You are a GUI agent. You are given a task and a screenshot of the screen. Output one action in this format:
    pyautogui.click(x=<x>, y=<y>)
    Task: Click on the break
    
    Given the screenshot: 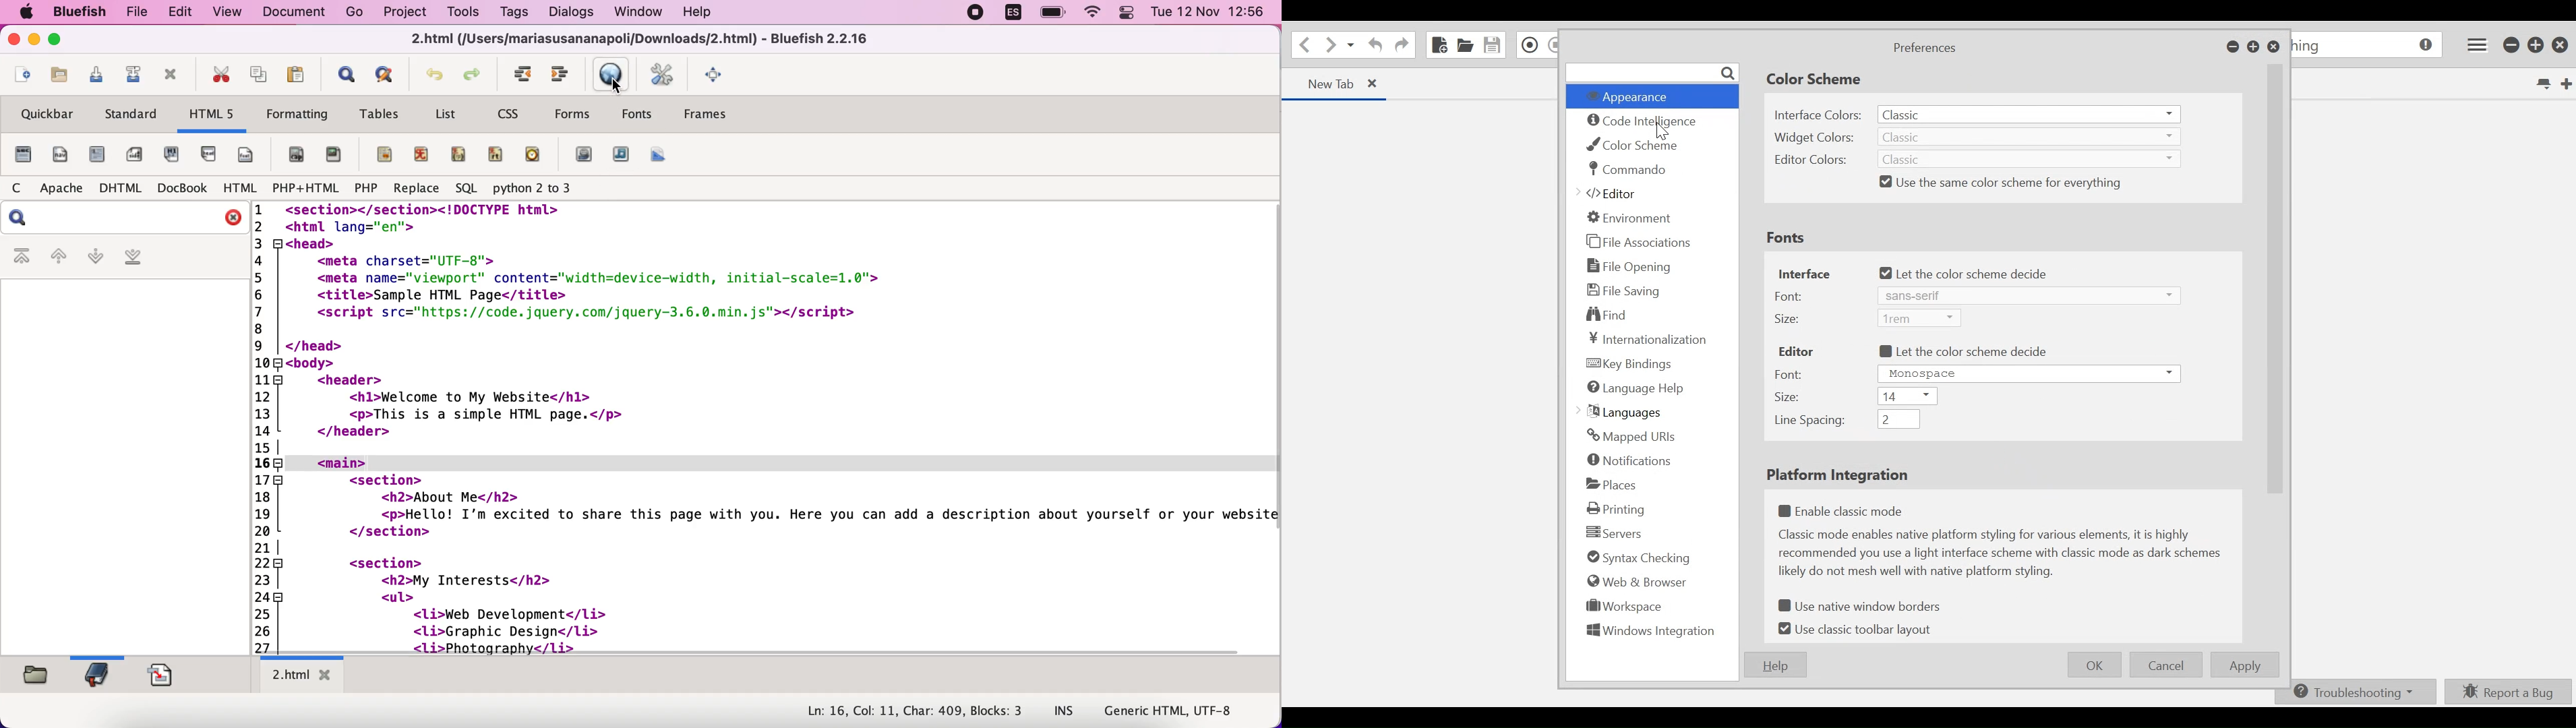 What is the action you would take?
    pyautogui.click(x=209, y=155)
    